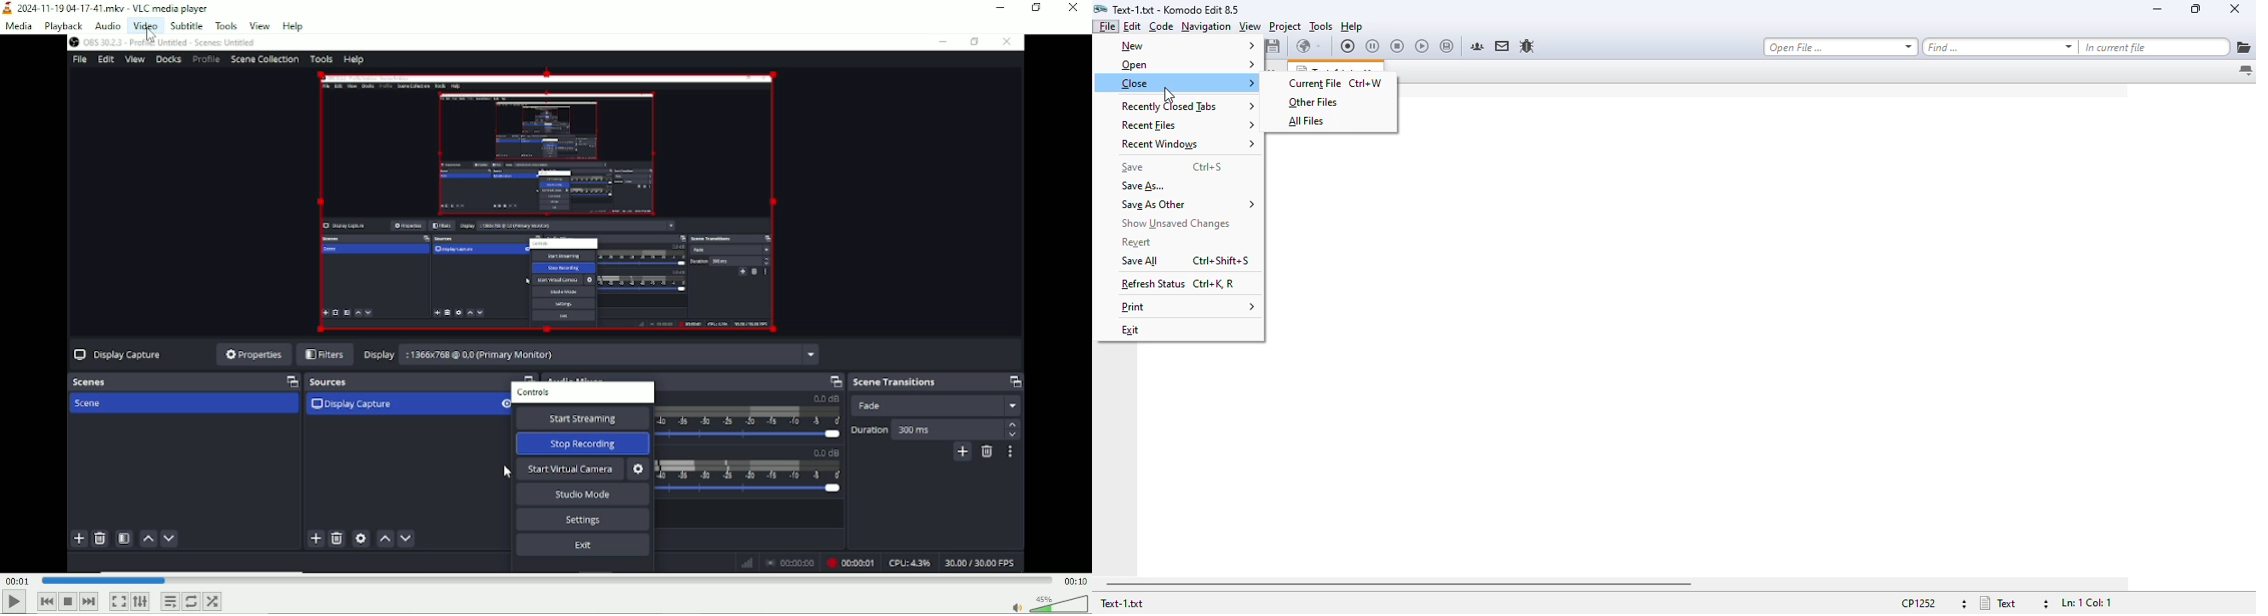 This screenshot has height=616, width=2268. What do you see at coordinates (1188, 83) in the screenshot?
I see `close` at bounding box center [1188, 83].